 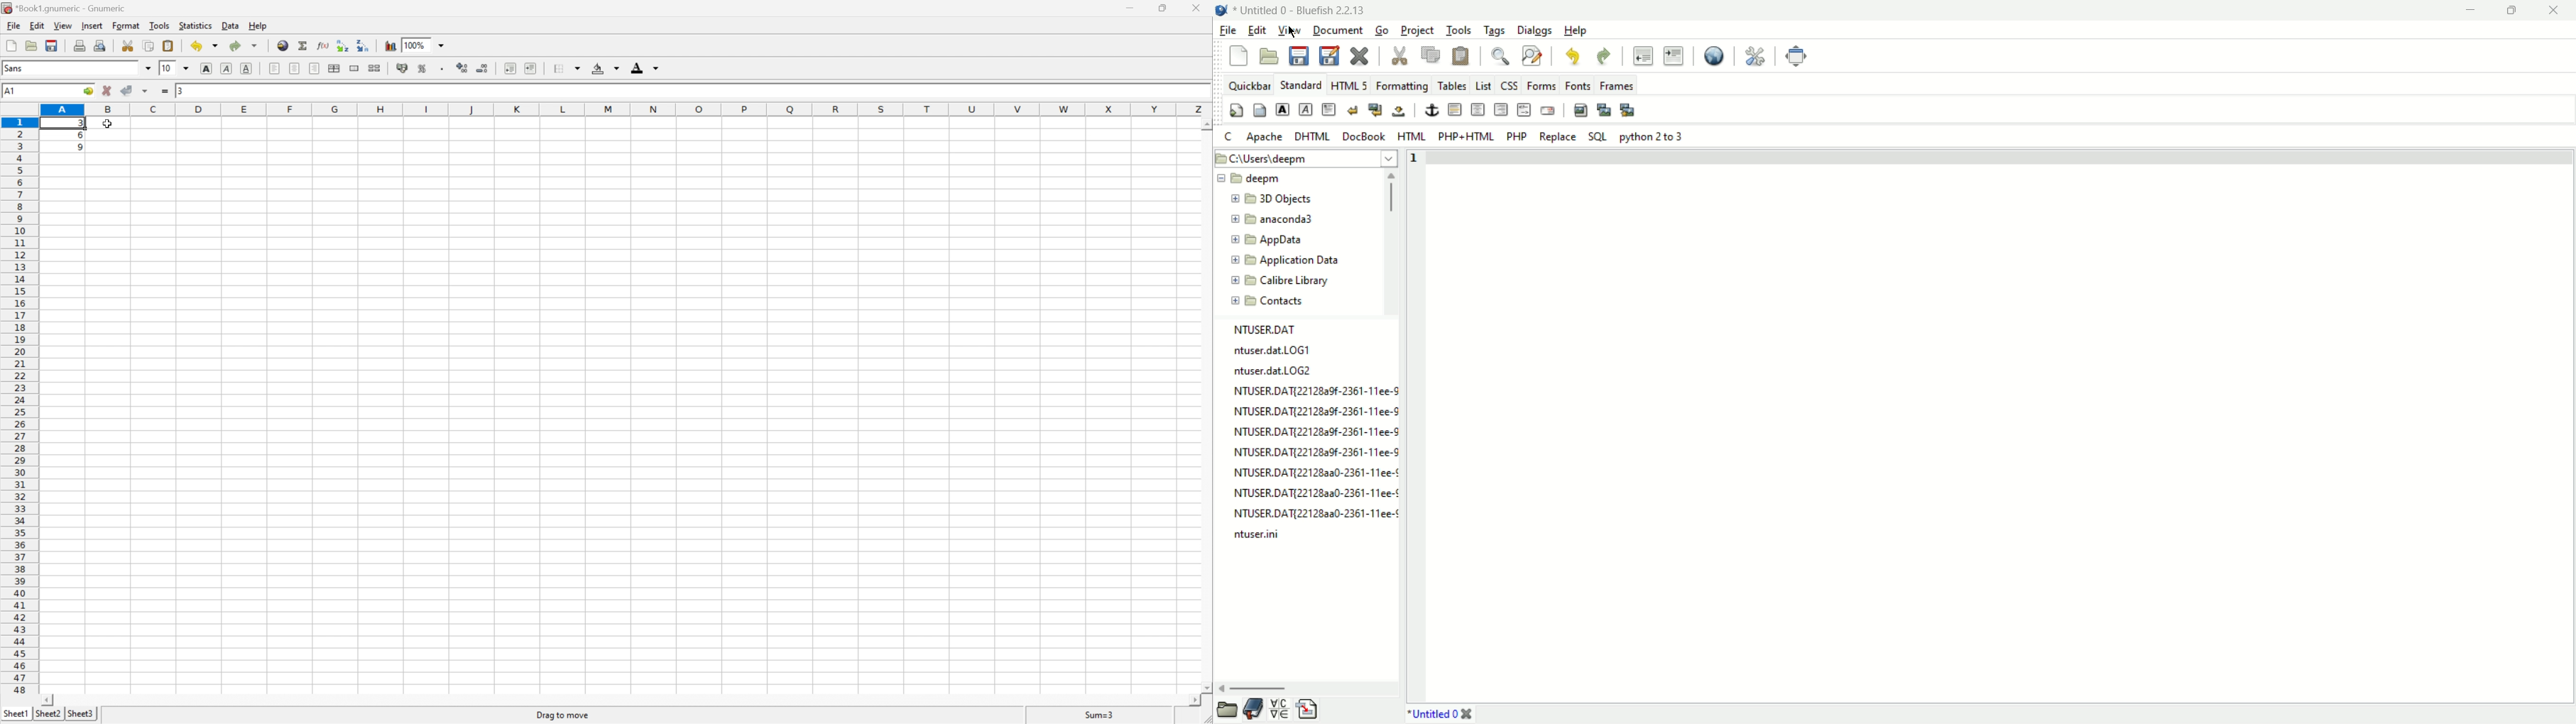 I want to click on file browser, so click(x=1228, y=711).